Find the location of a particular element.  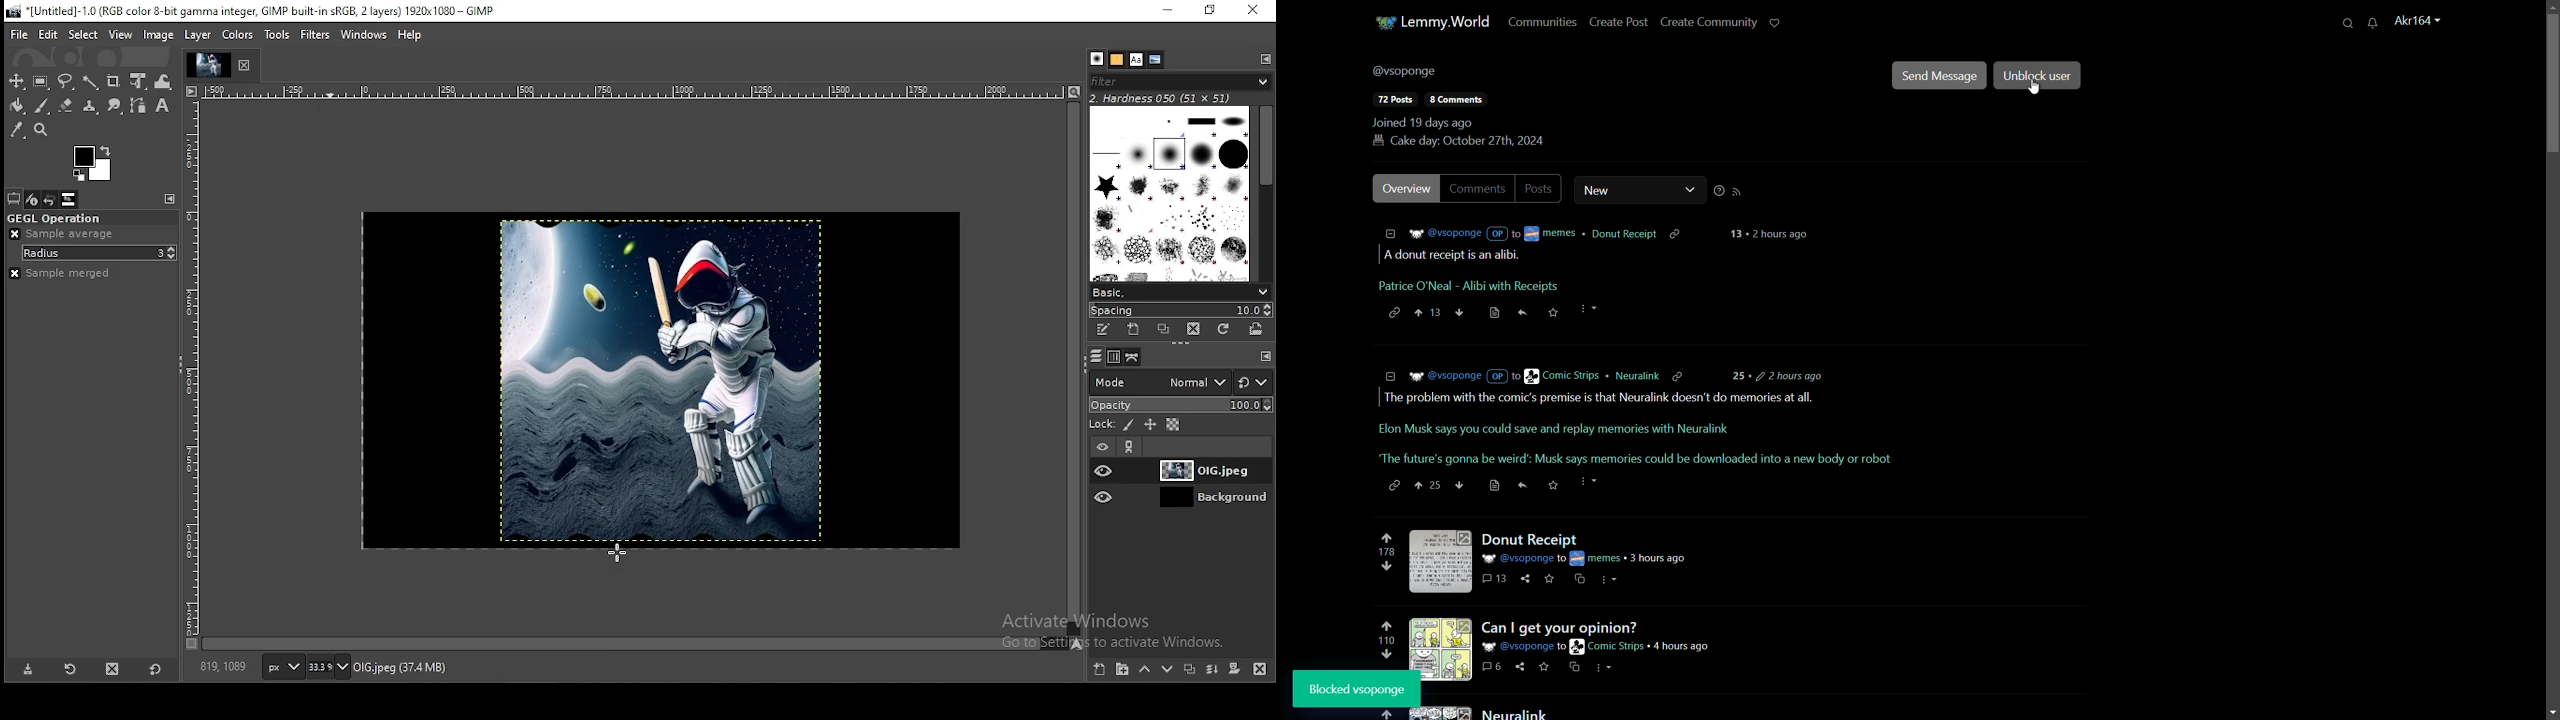

new is located at coordinates (1621, 190).